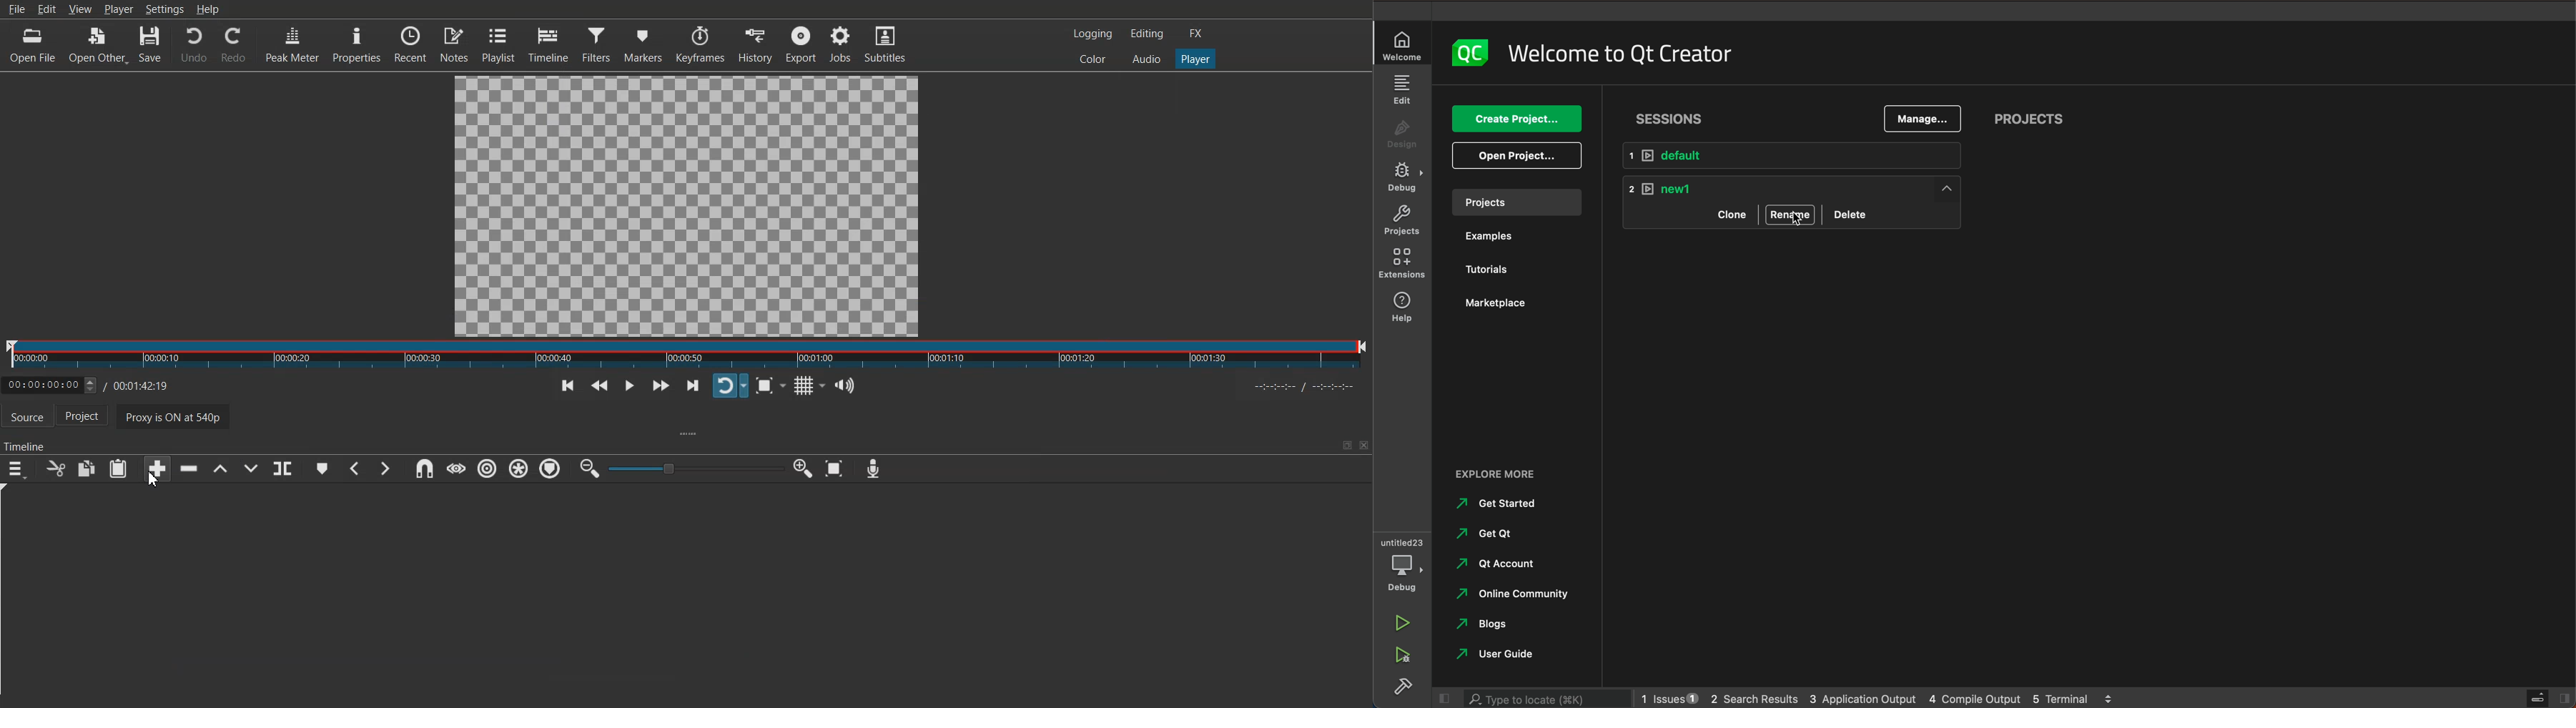 The image size is (2576, 728). What do you see at coordinates (219, 469) in the screenshot?
I see `Lift` at bounding box center [219, 469].